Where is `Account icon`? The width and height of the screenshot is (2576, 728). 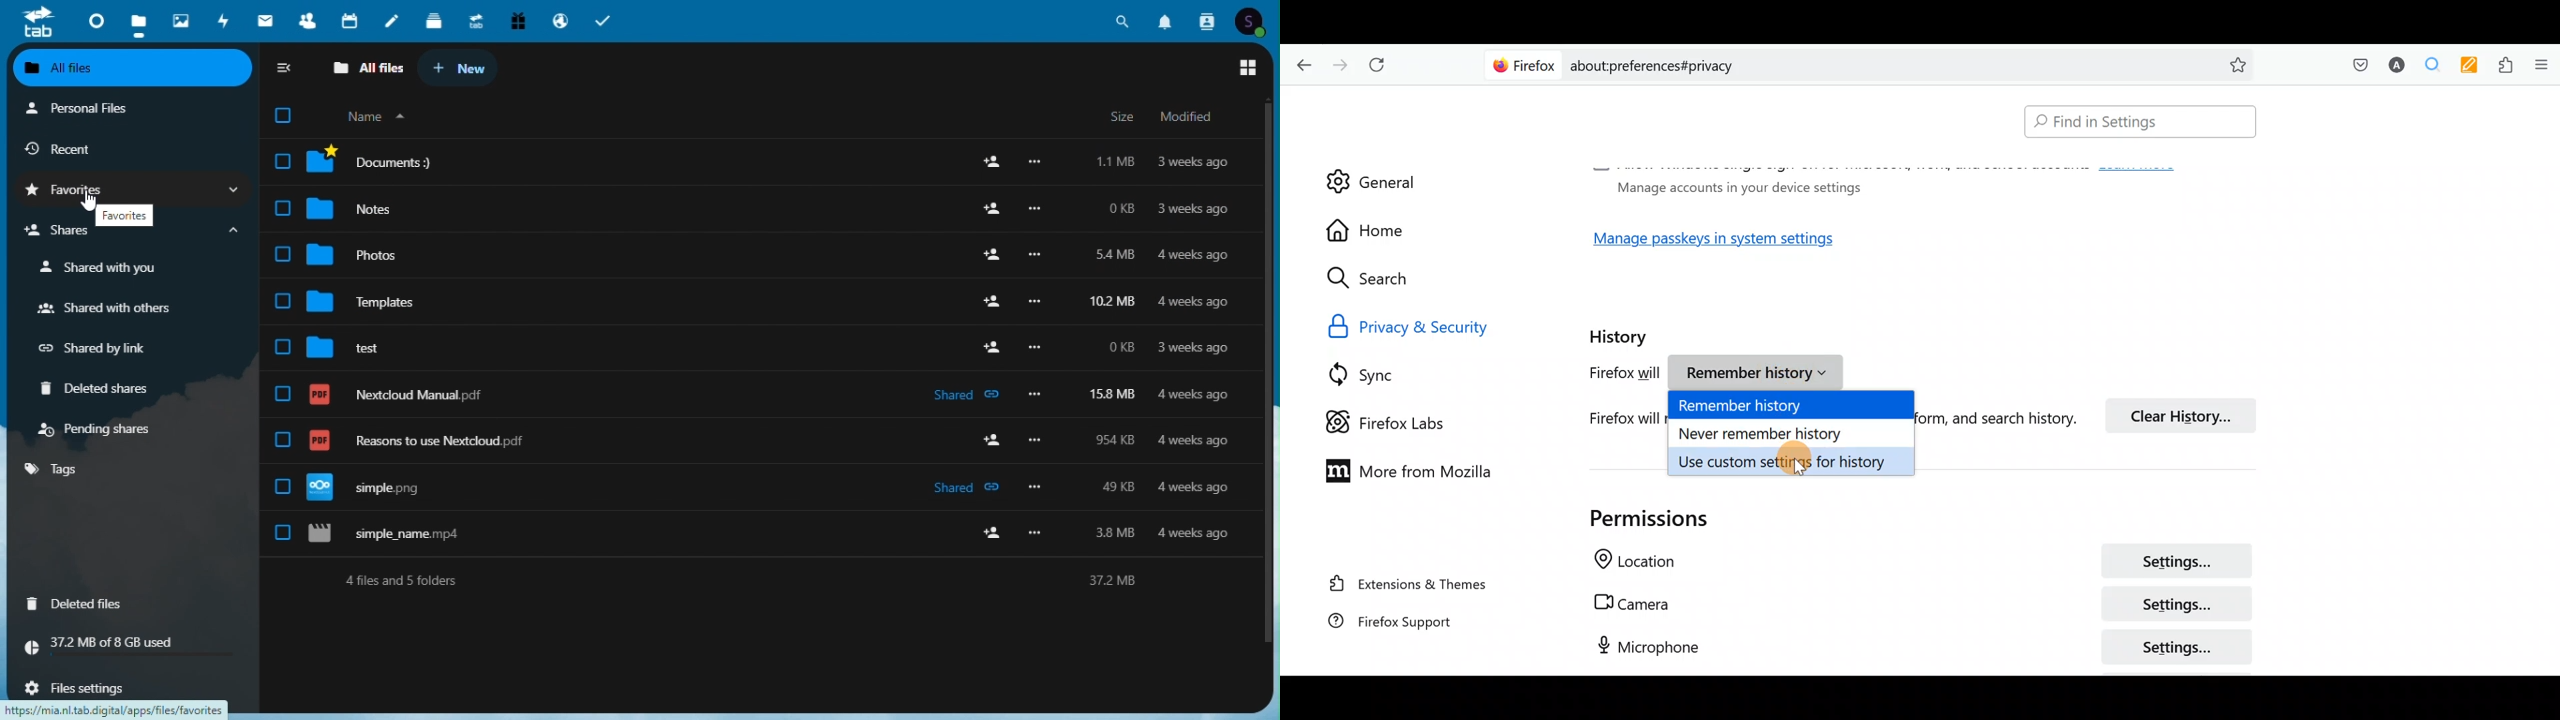
Account icon is located at coordinates (1253, 21).